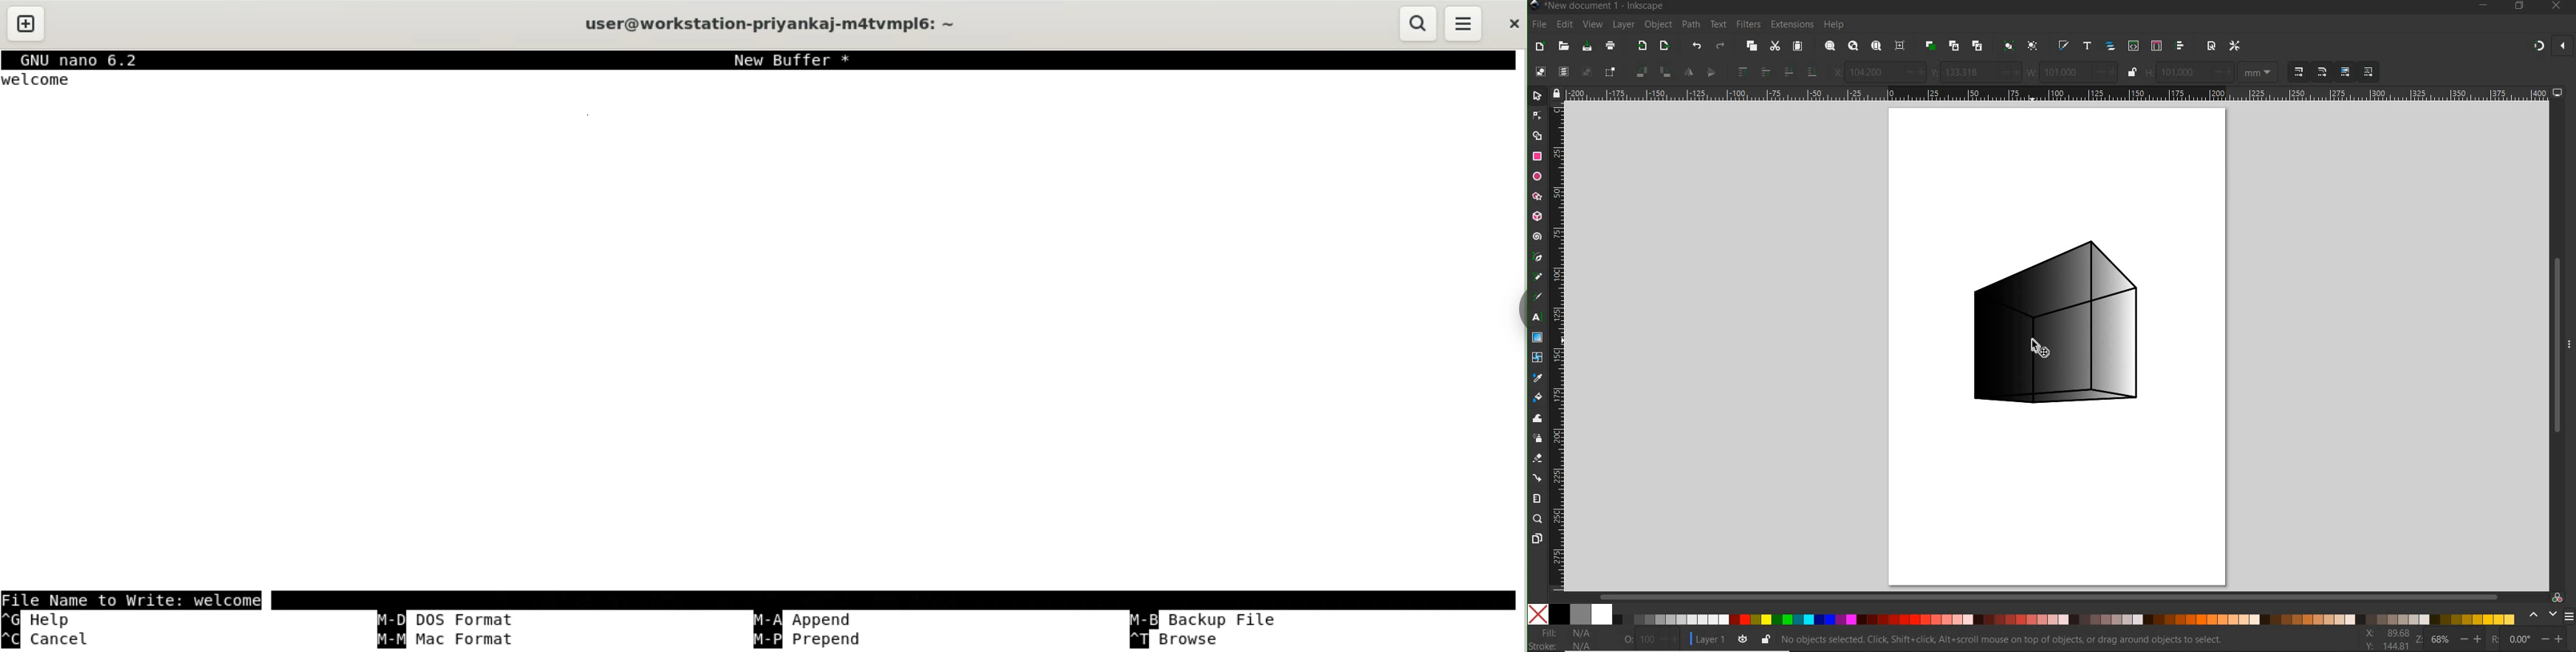  Describe the element at coordinates (1564, 46) in the screenshot. I see `OPEN` at that location.